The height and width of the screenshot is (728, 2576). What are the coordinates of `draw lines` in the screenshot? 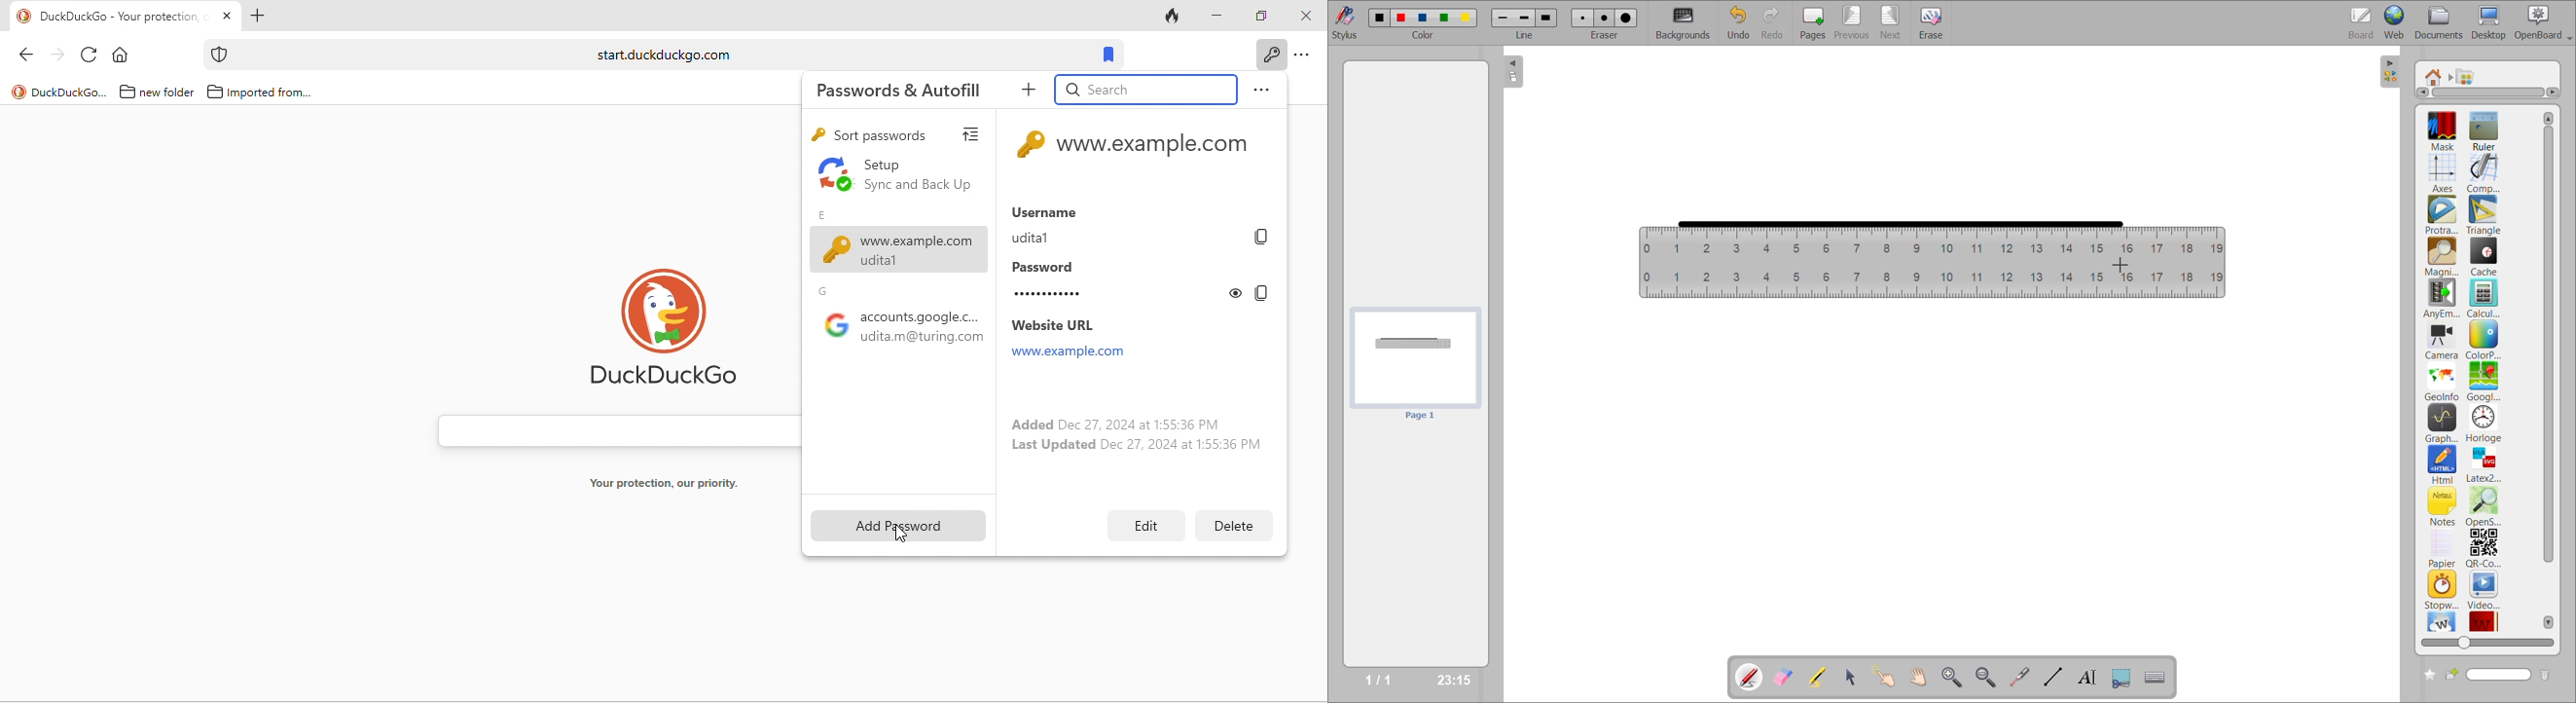 It's located at (2052, 676).